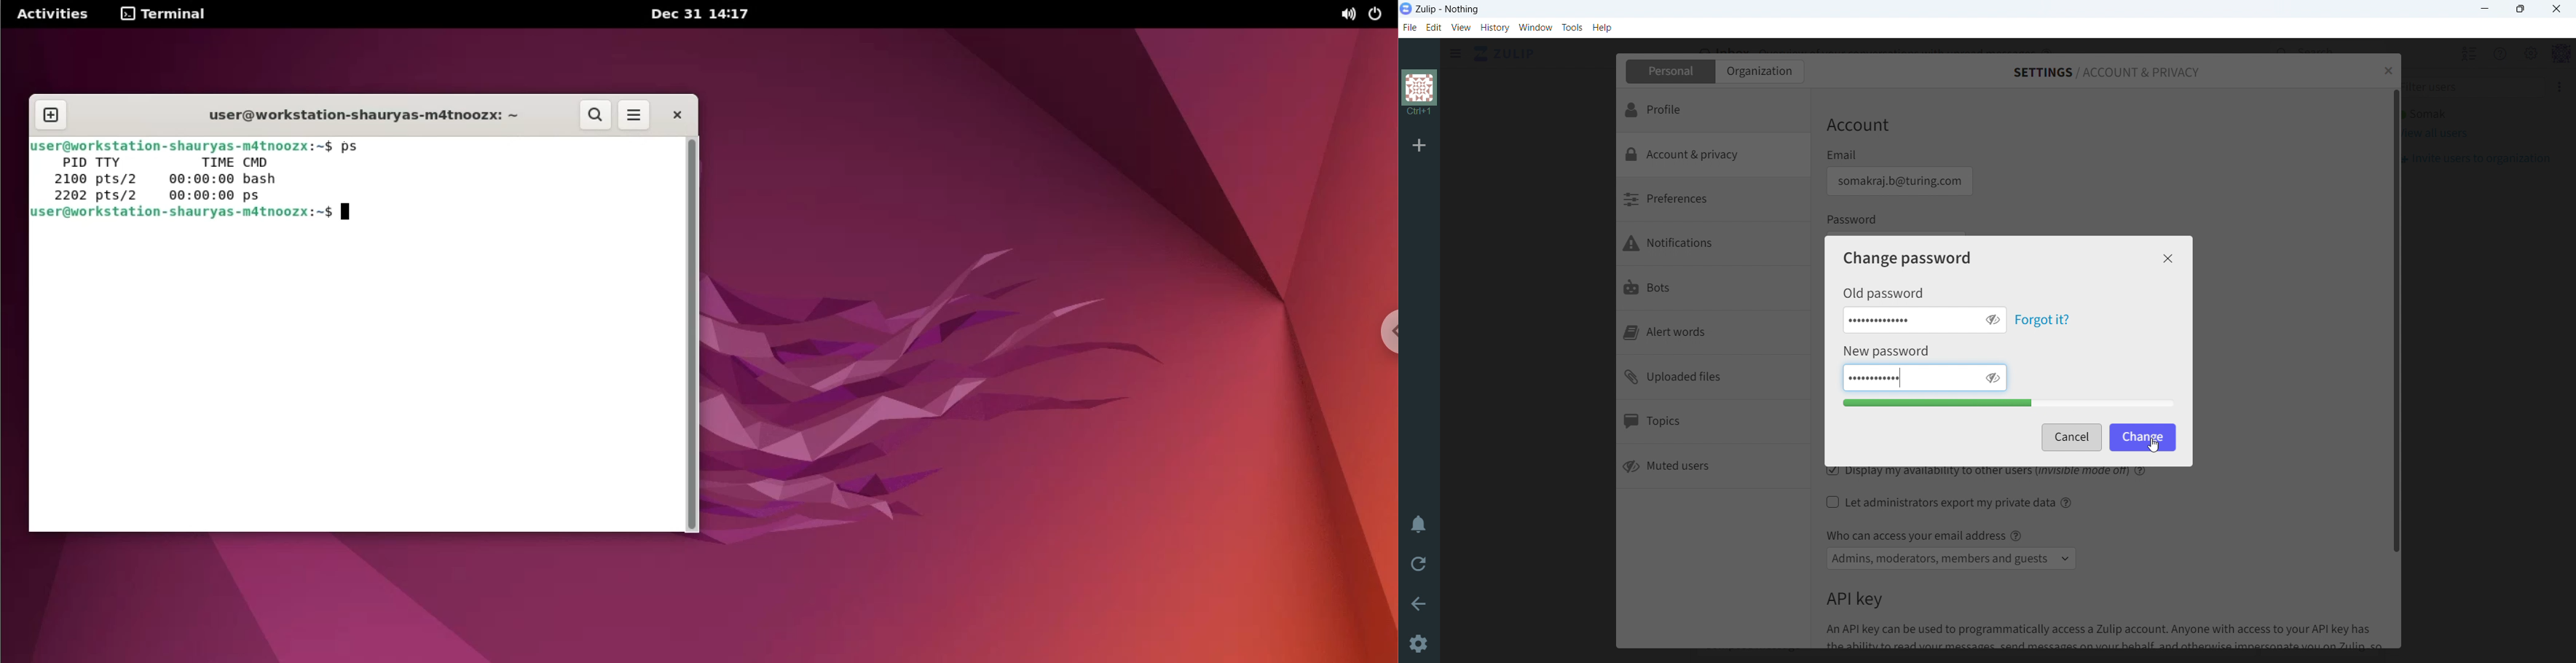 The image size is (2576, 672). What do you see at coordinates (2010, 404) in the screenshot?
I see `Password quaity` at bounding box center [2010, 404].